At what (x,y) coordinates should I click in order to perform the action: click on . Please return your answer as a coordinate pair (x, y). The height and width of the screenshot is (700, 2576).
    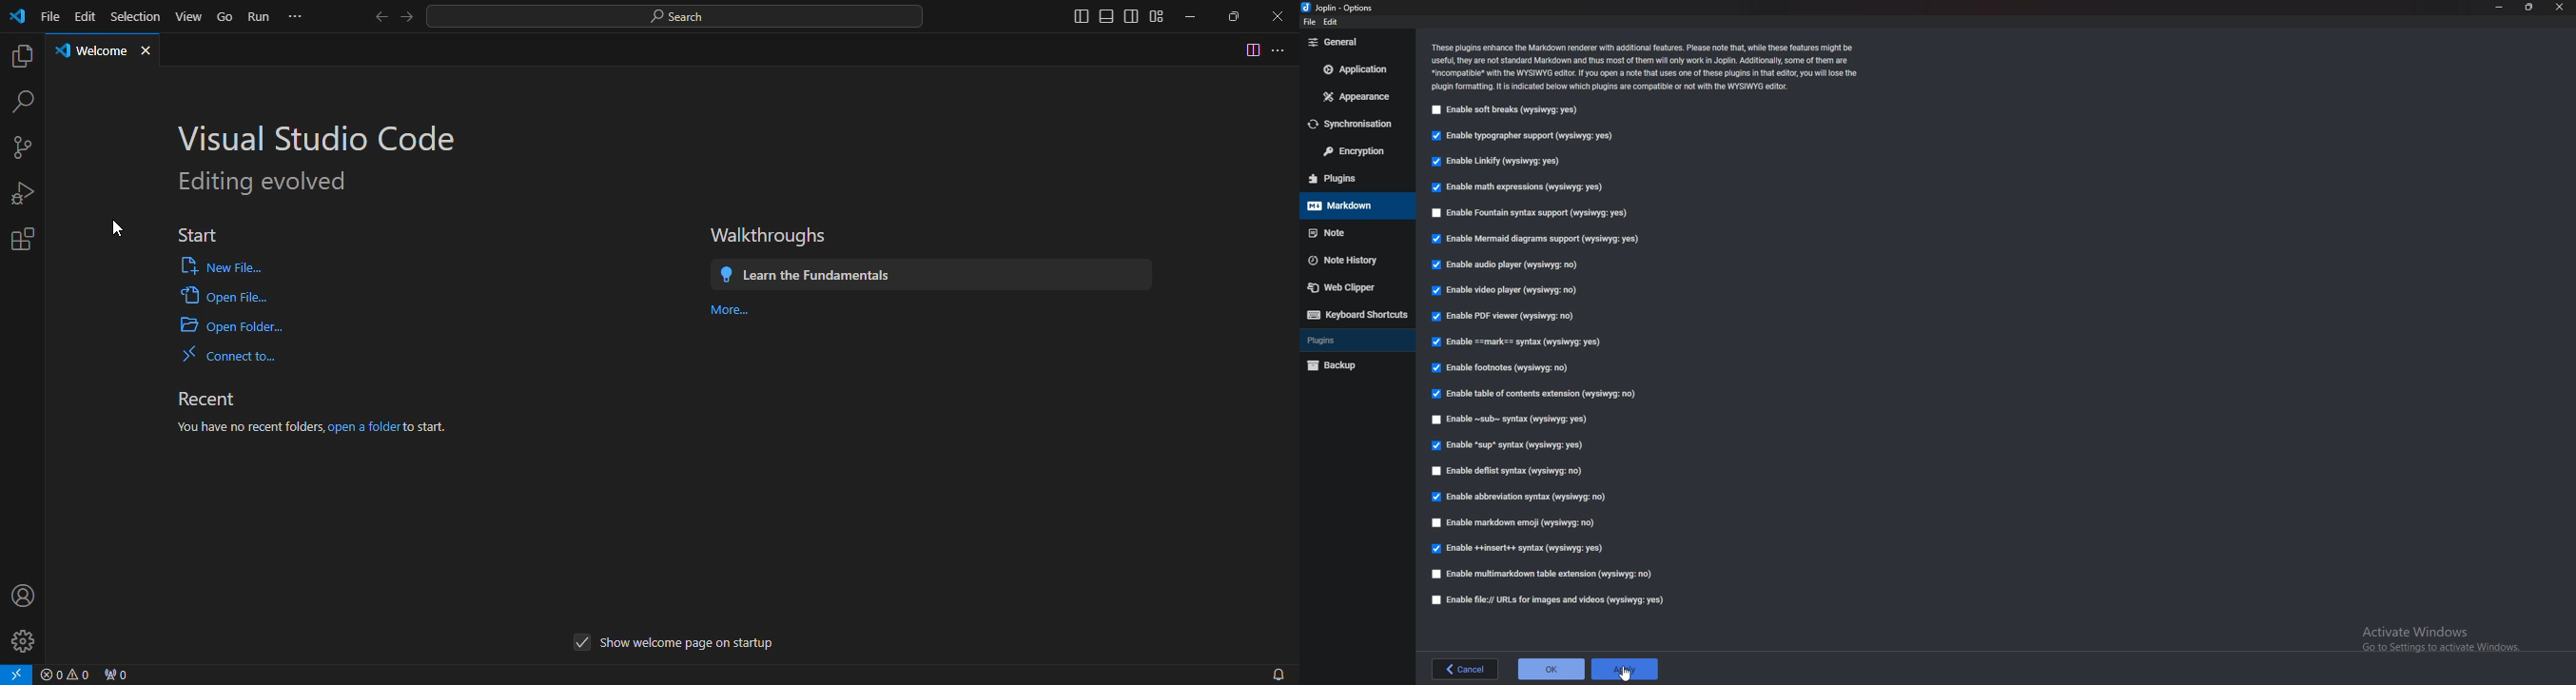
    Looking at the image, I should click on (1517, 188).